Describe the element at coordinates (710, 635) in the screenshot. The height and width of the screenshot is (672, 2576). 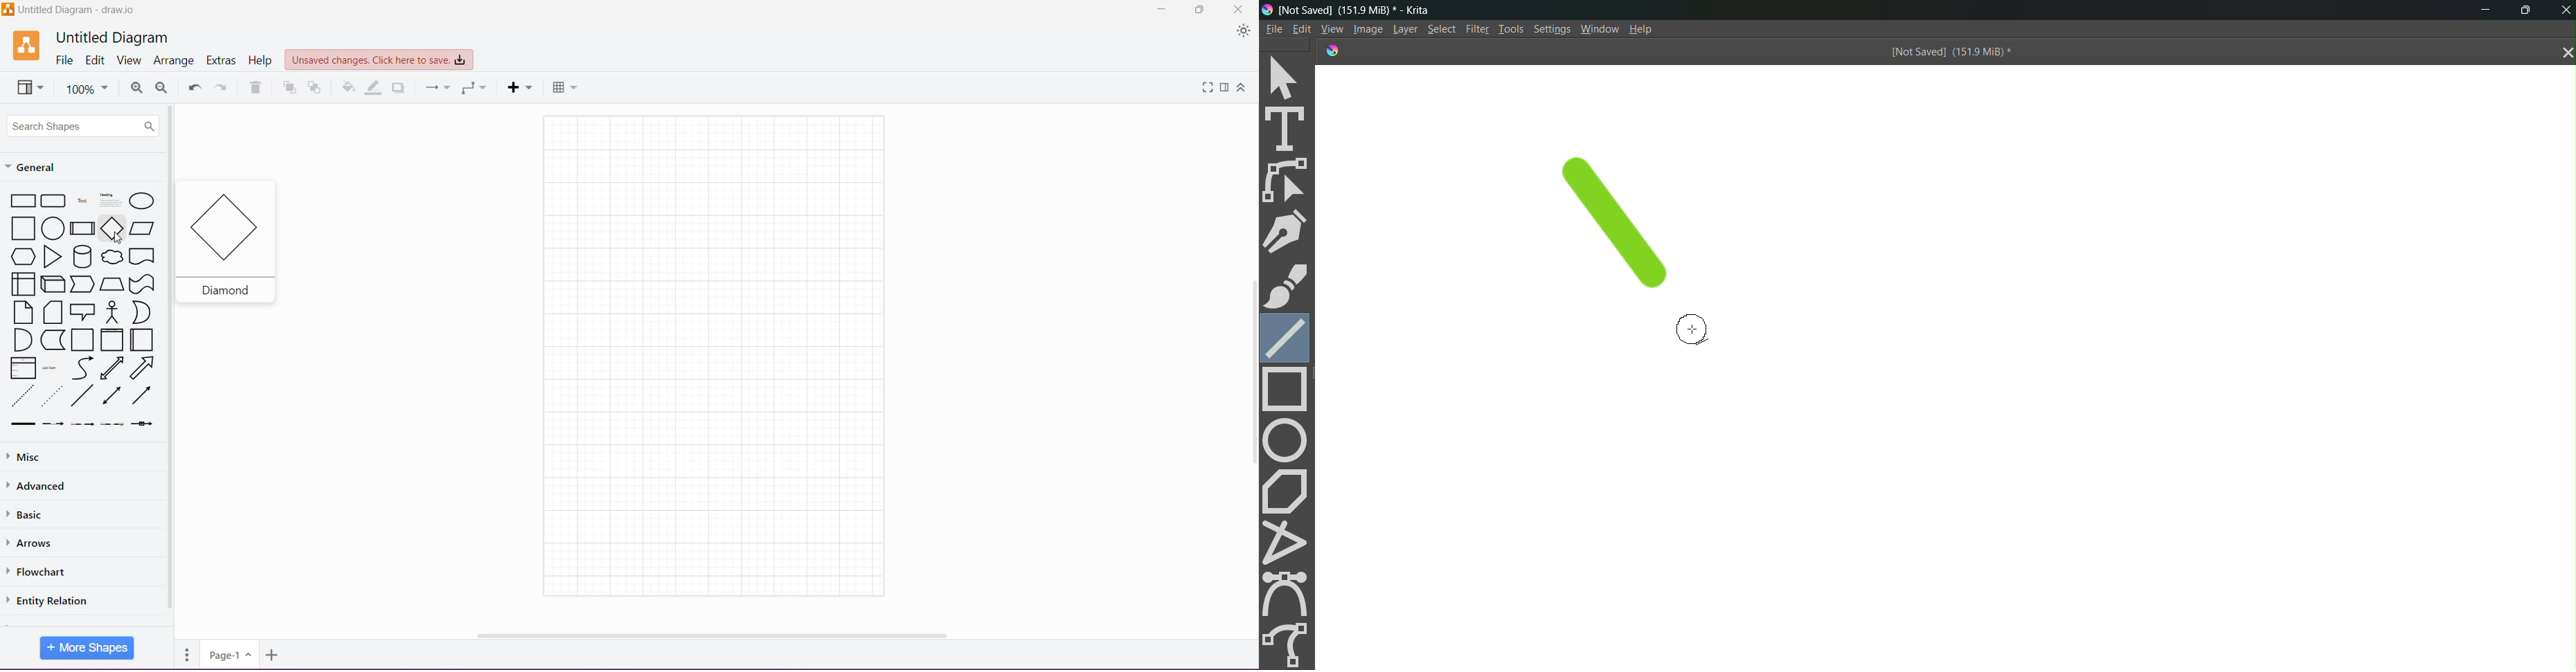
I see `Horizontal Scroll Bar` at that location.